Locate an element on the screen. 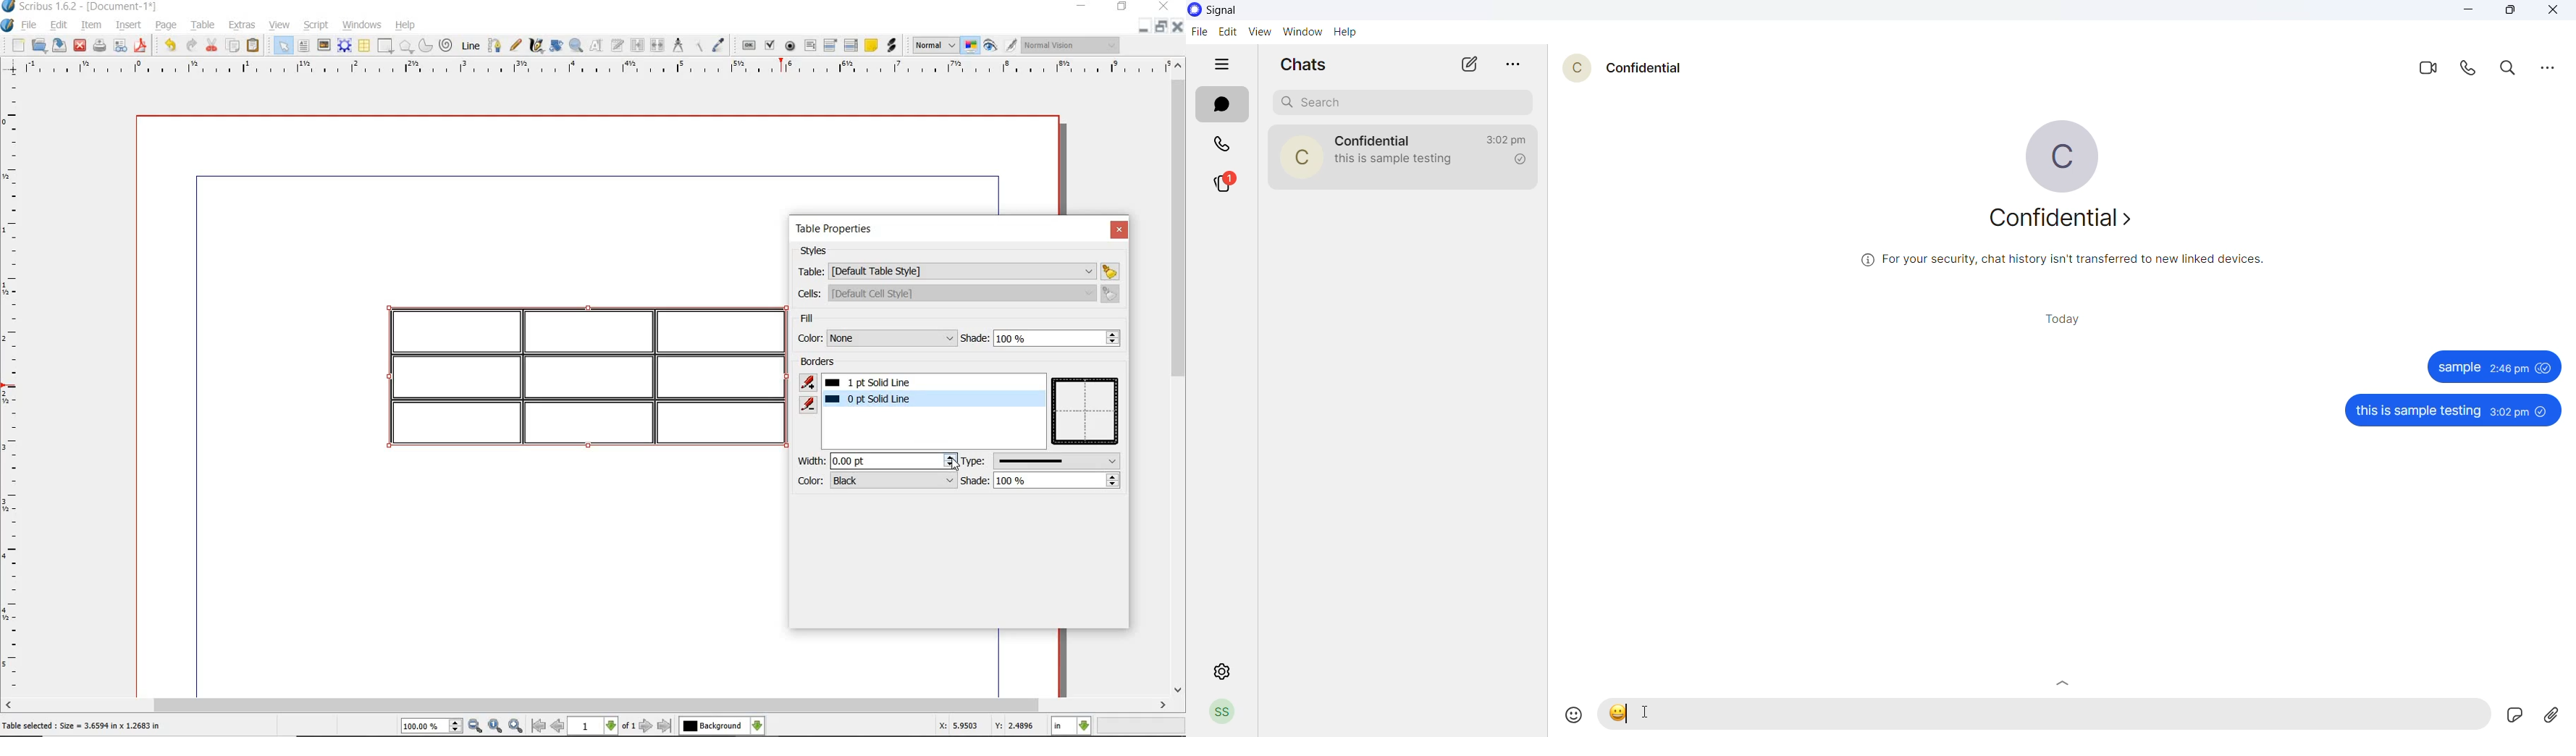 This screenshot has height=756, width=2576. emojis is located at coordinates (1570, 716).